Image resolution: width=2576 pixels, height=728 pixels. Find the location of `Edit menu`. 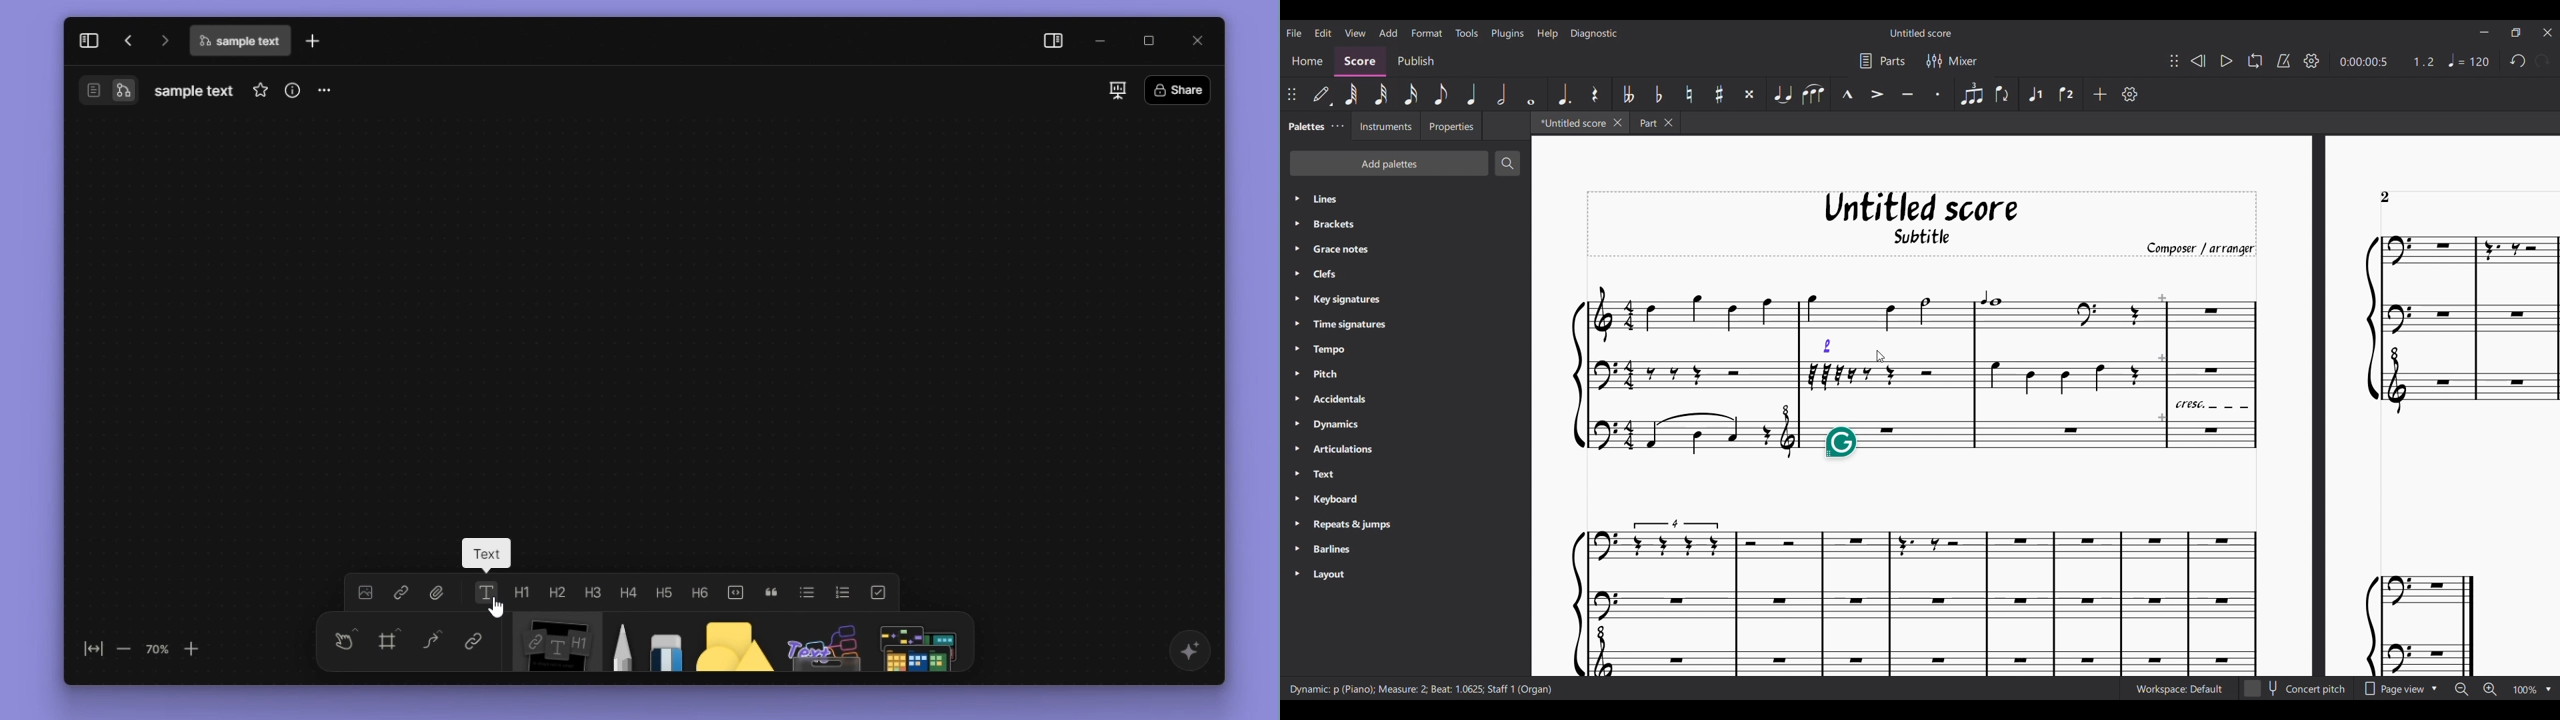

Edit menu is located at coordinates (1323, 32).